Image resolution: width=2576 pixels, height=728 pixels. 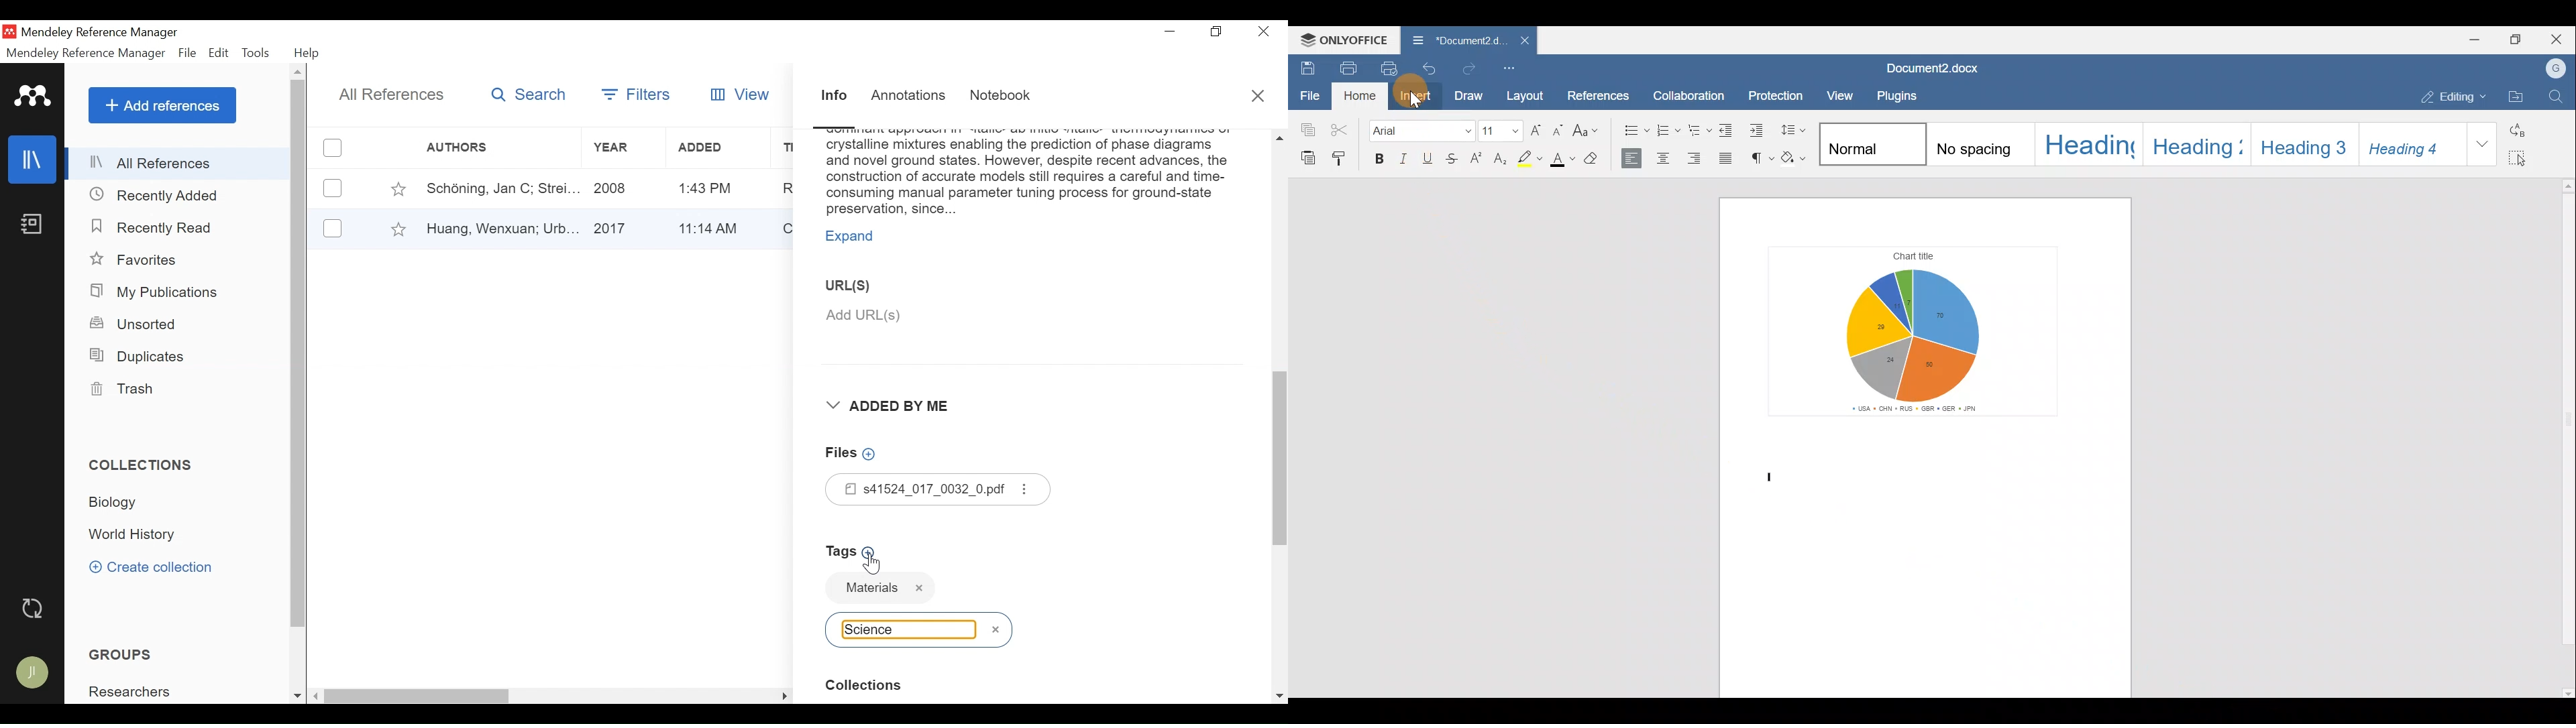 I want to click on Group, so click(x=135, y=692).